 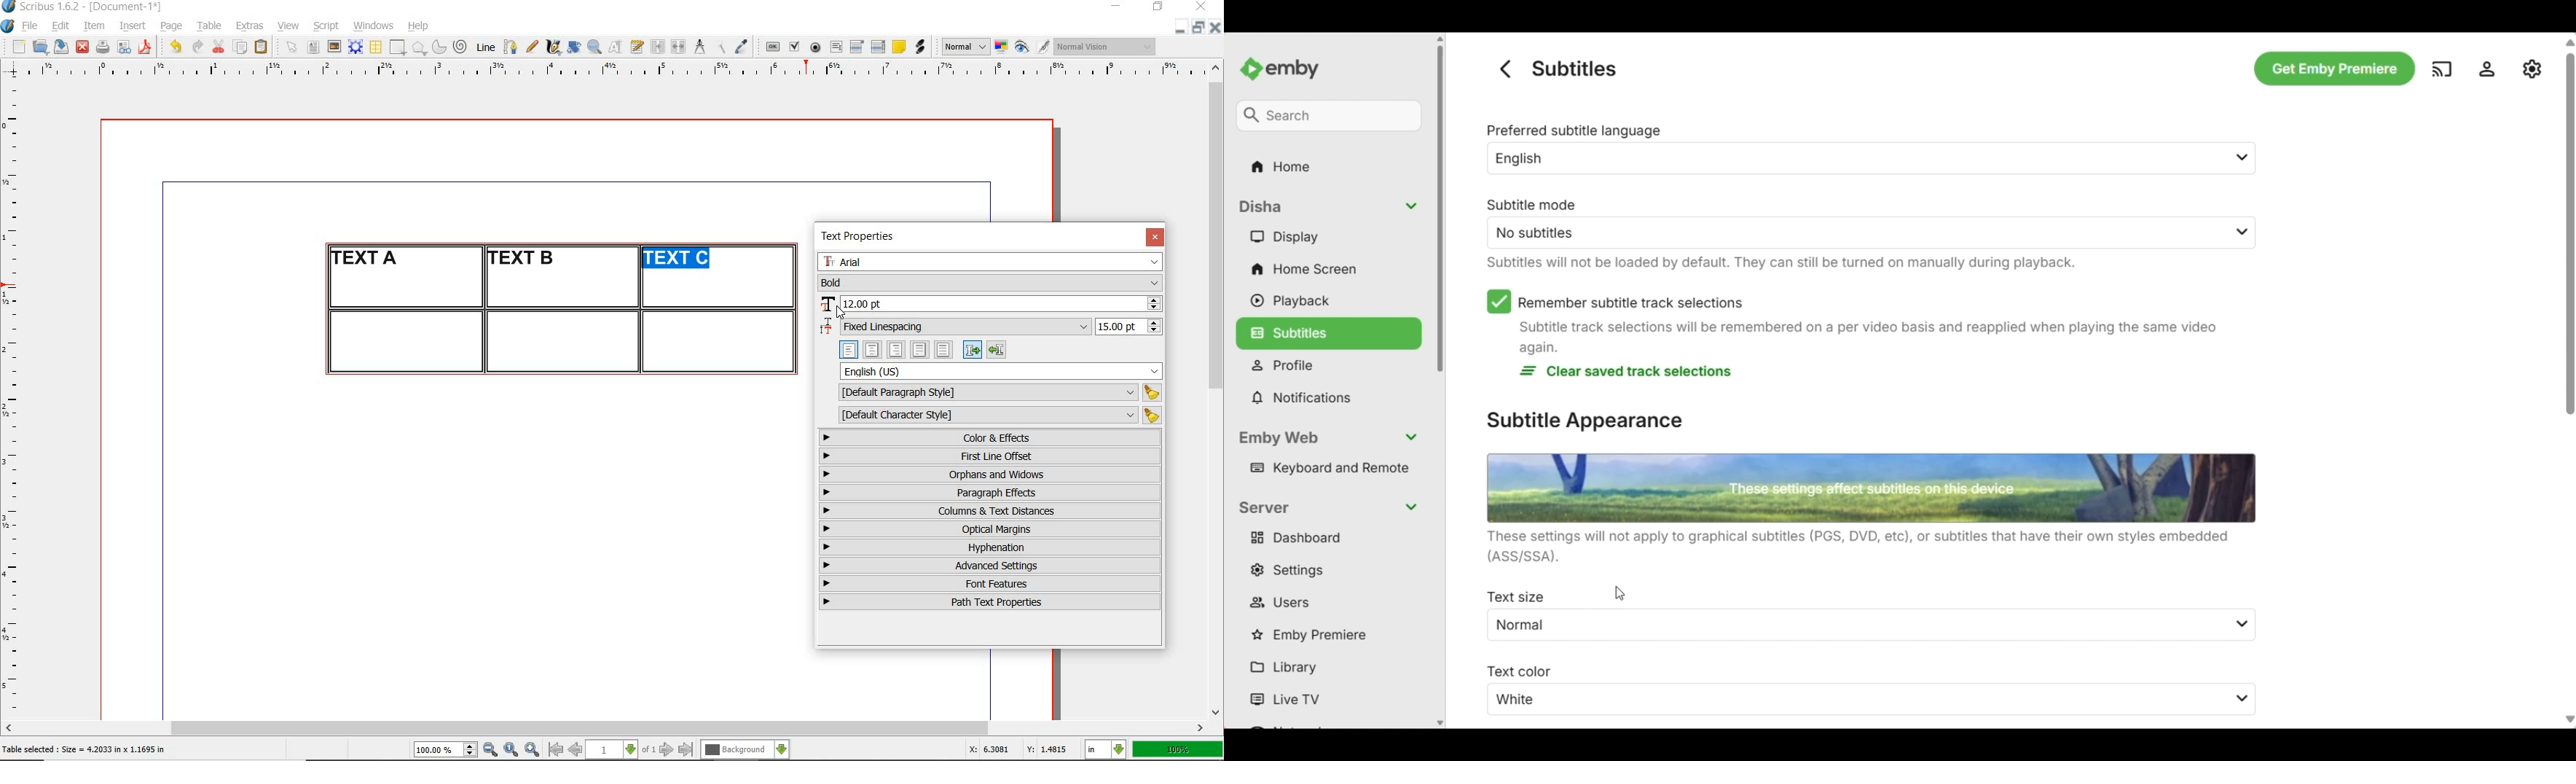 What do you see at coordinates (1032, 47) in the screenshot?
I see `preview mode` at bounding box center [1032, 47].